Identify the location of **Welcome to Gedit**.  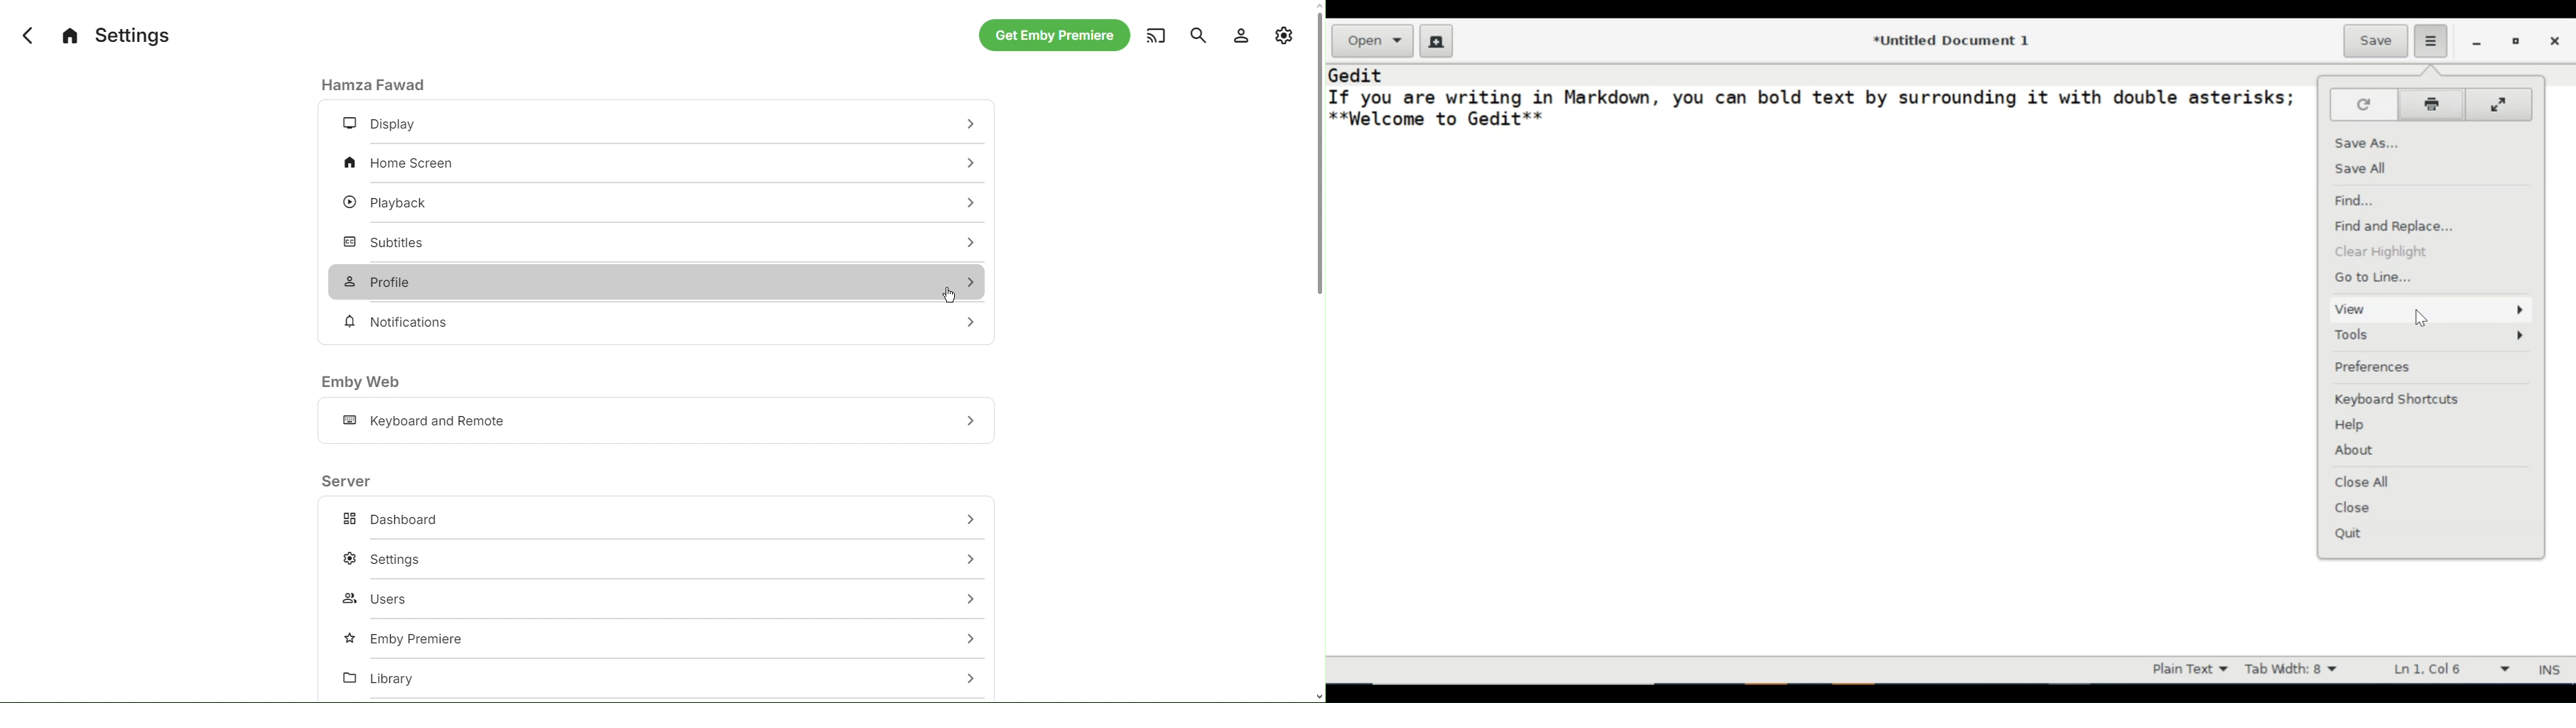
(1438, 119).